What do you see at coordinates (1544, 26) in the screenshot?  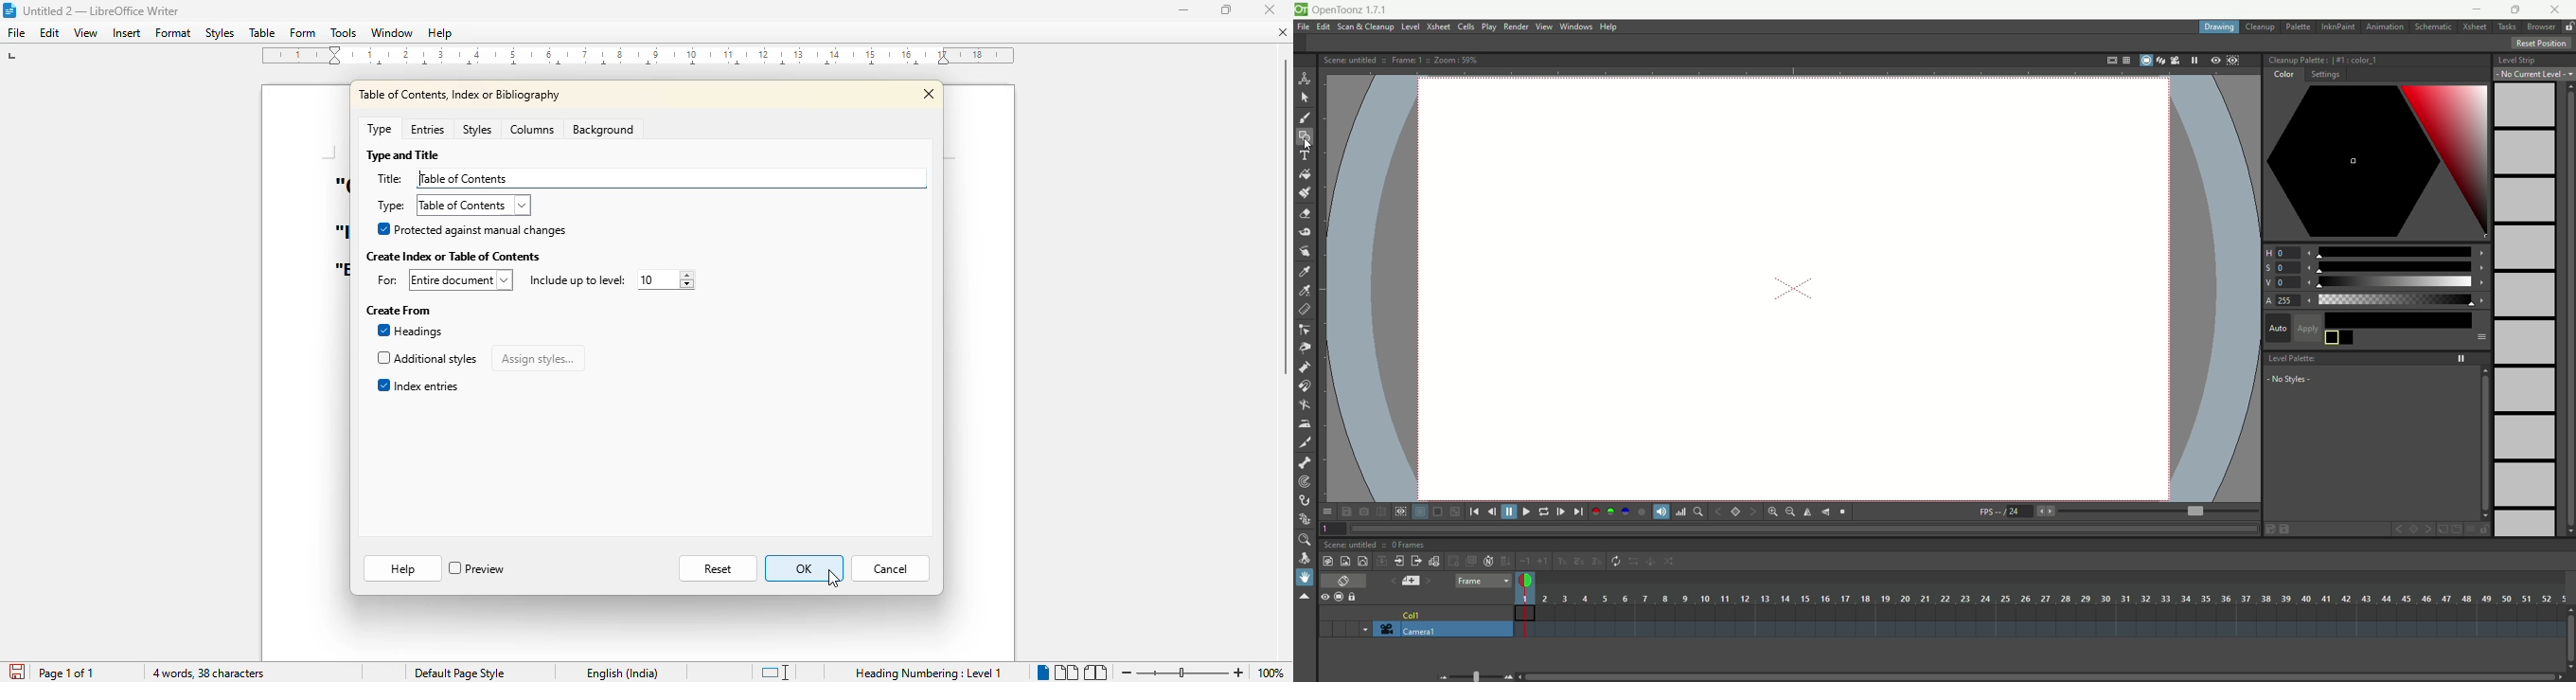 I see `view` at bounding box center [1544, 26].